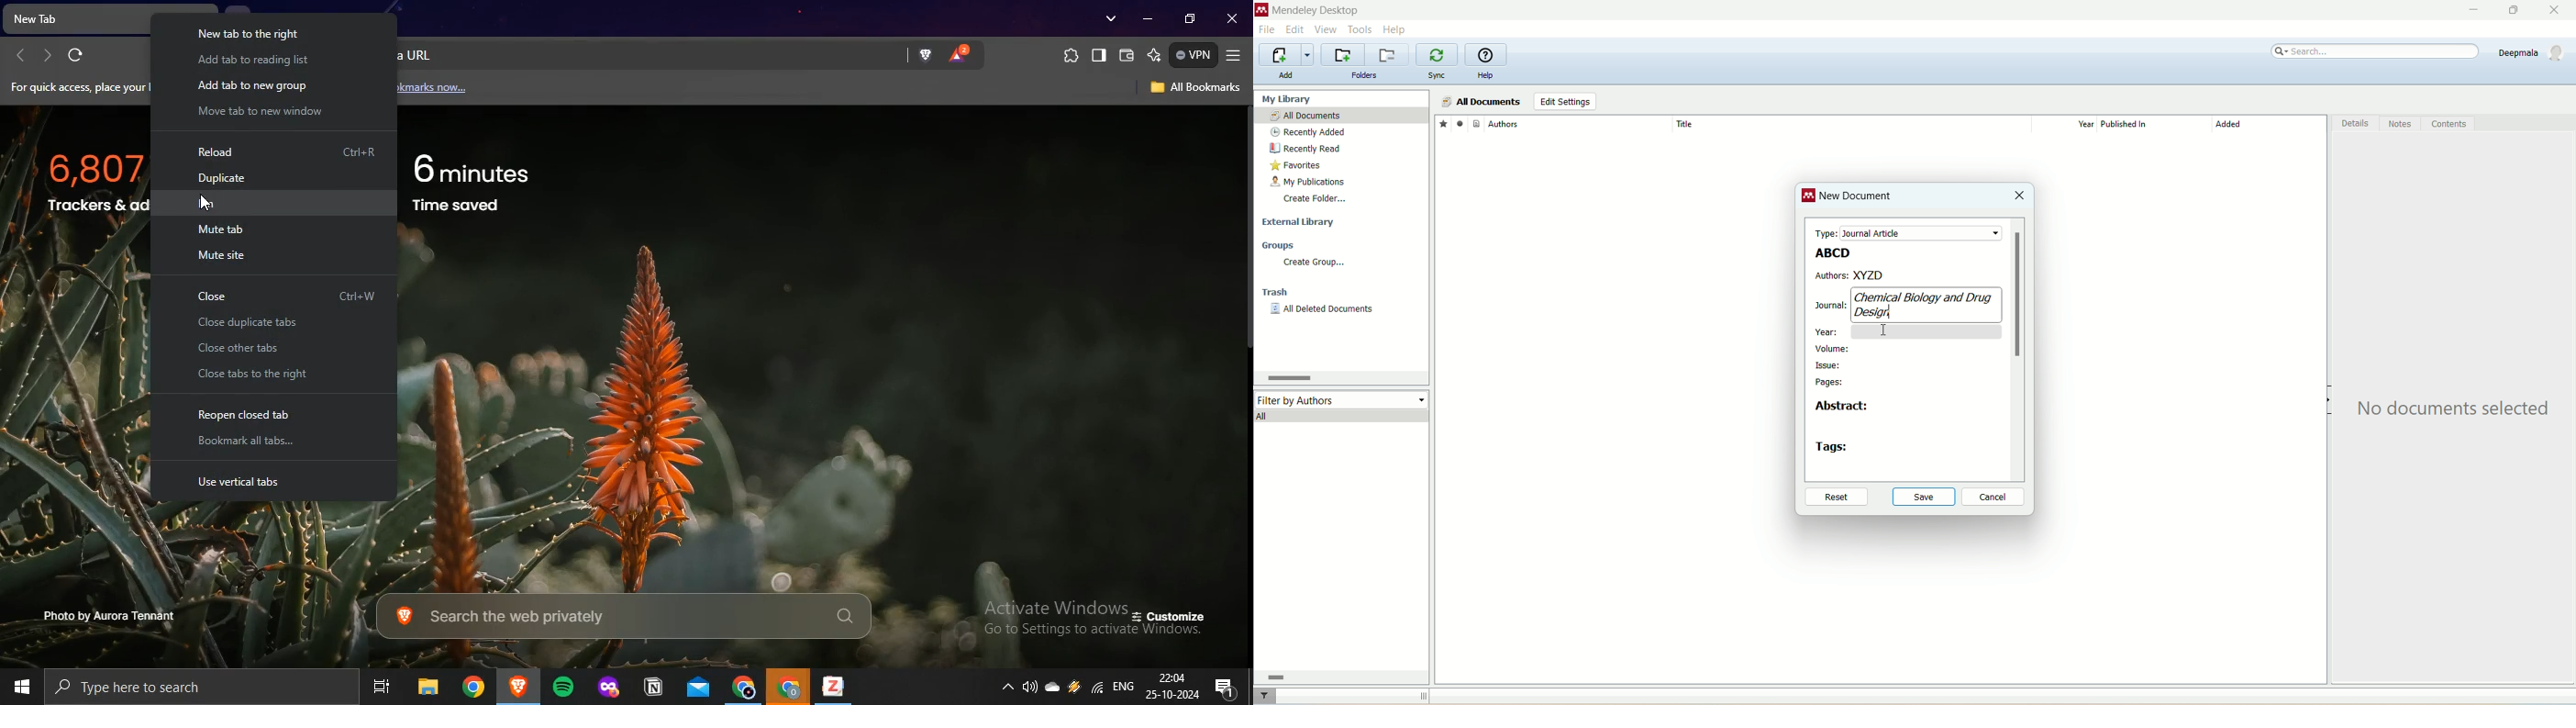  Describe the element at coordinates (1074, 685) in the screenshot. I see `winamp agent` at that location.